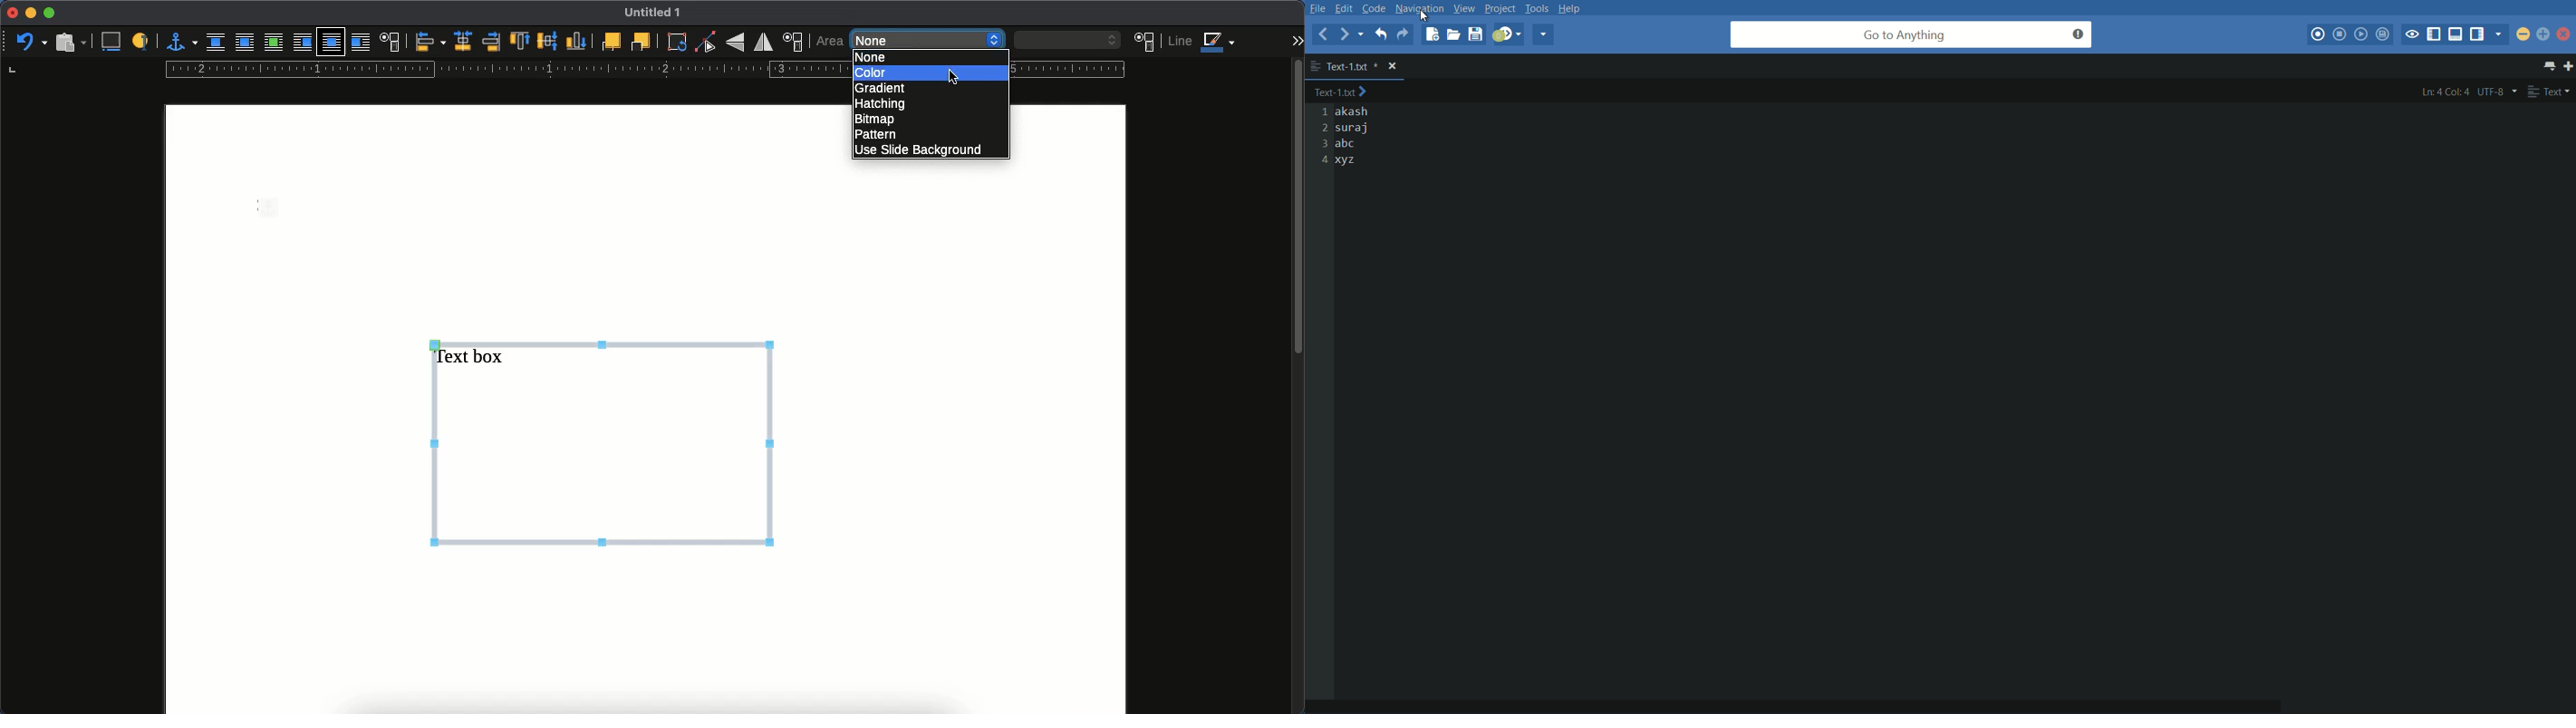  Describe the element at coordinates (301, 43) in the screenshot. I see `before` at that location.